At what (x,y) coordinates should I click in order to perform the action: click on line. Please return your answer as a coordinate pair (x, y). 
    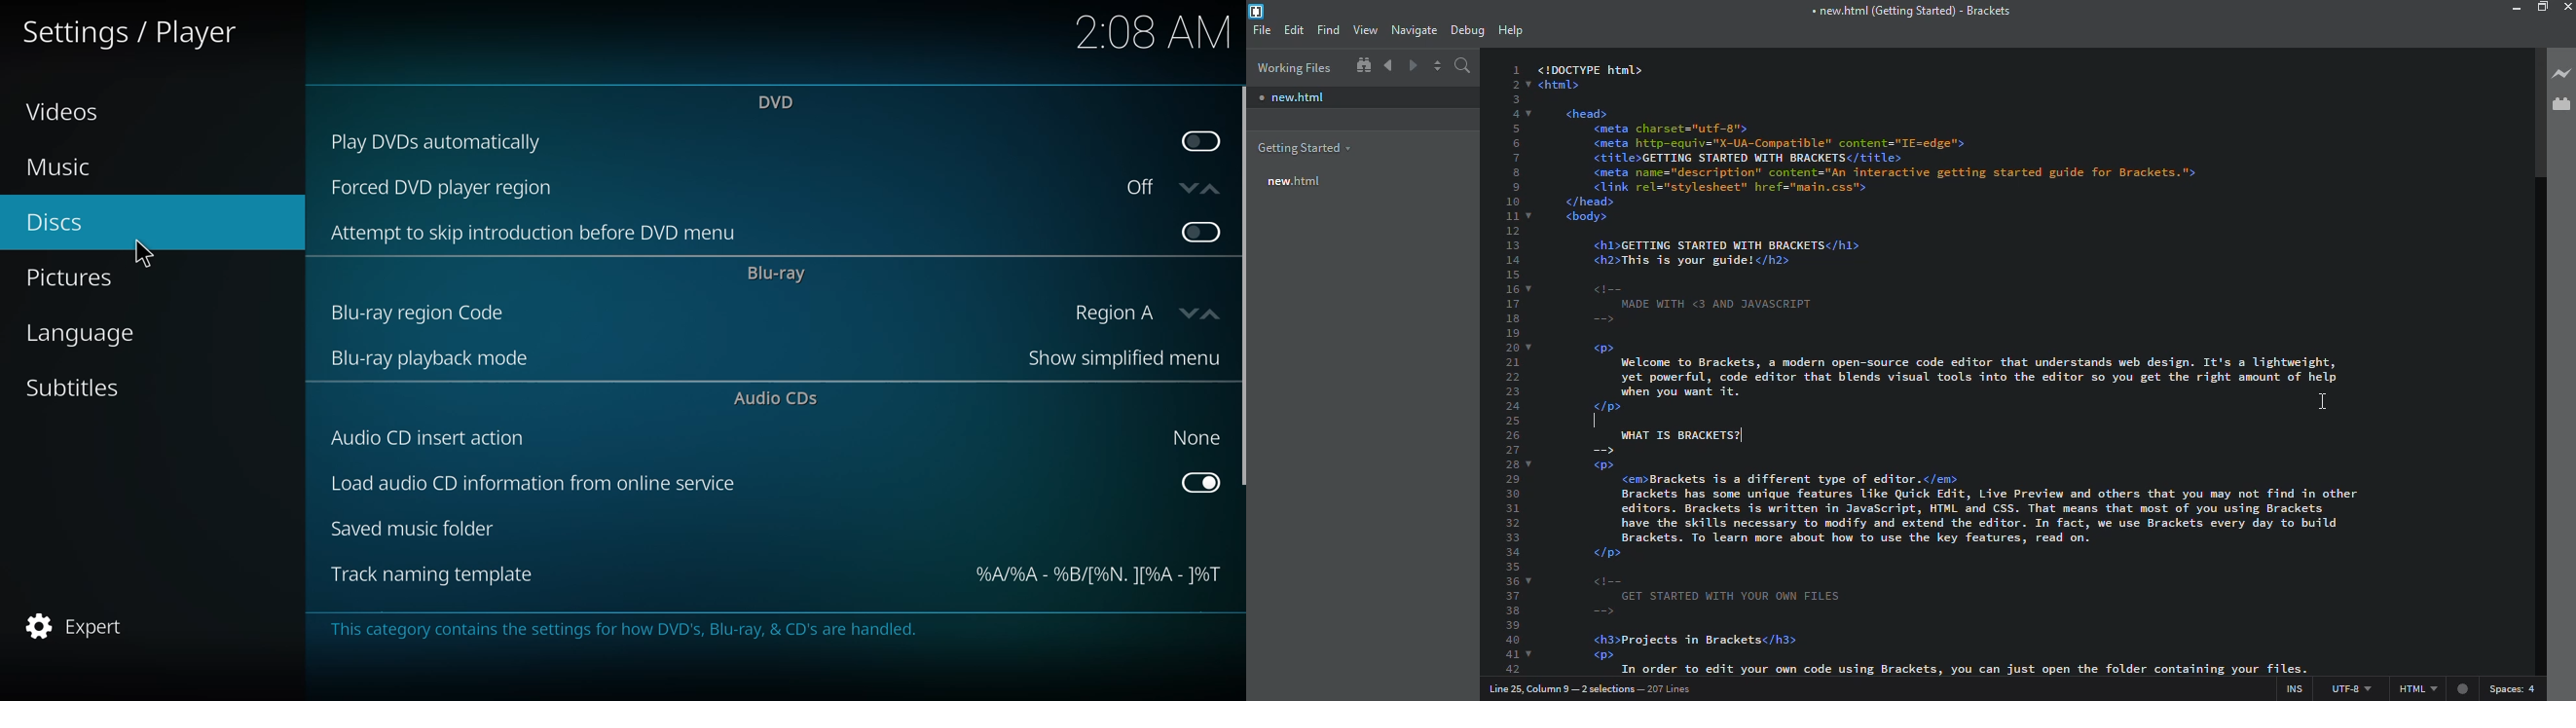
    Looking at the image, I should click on (1597, 686).